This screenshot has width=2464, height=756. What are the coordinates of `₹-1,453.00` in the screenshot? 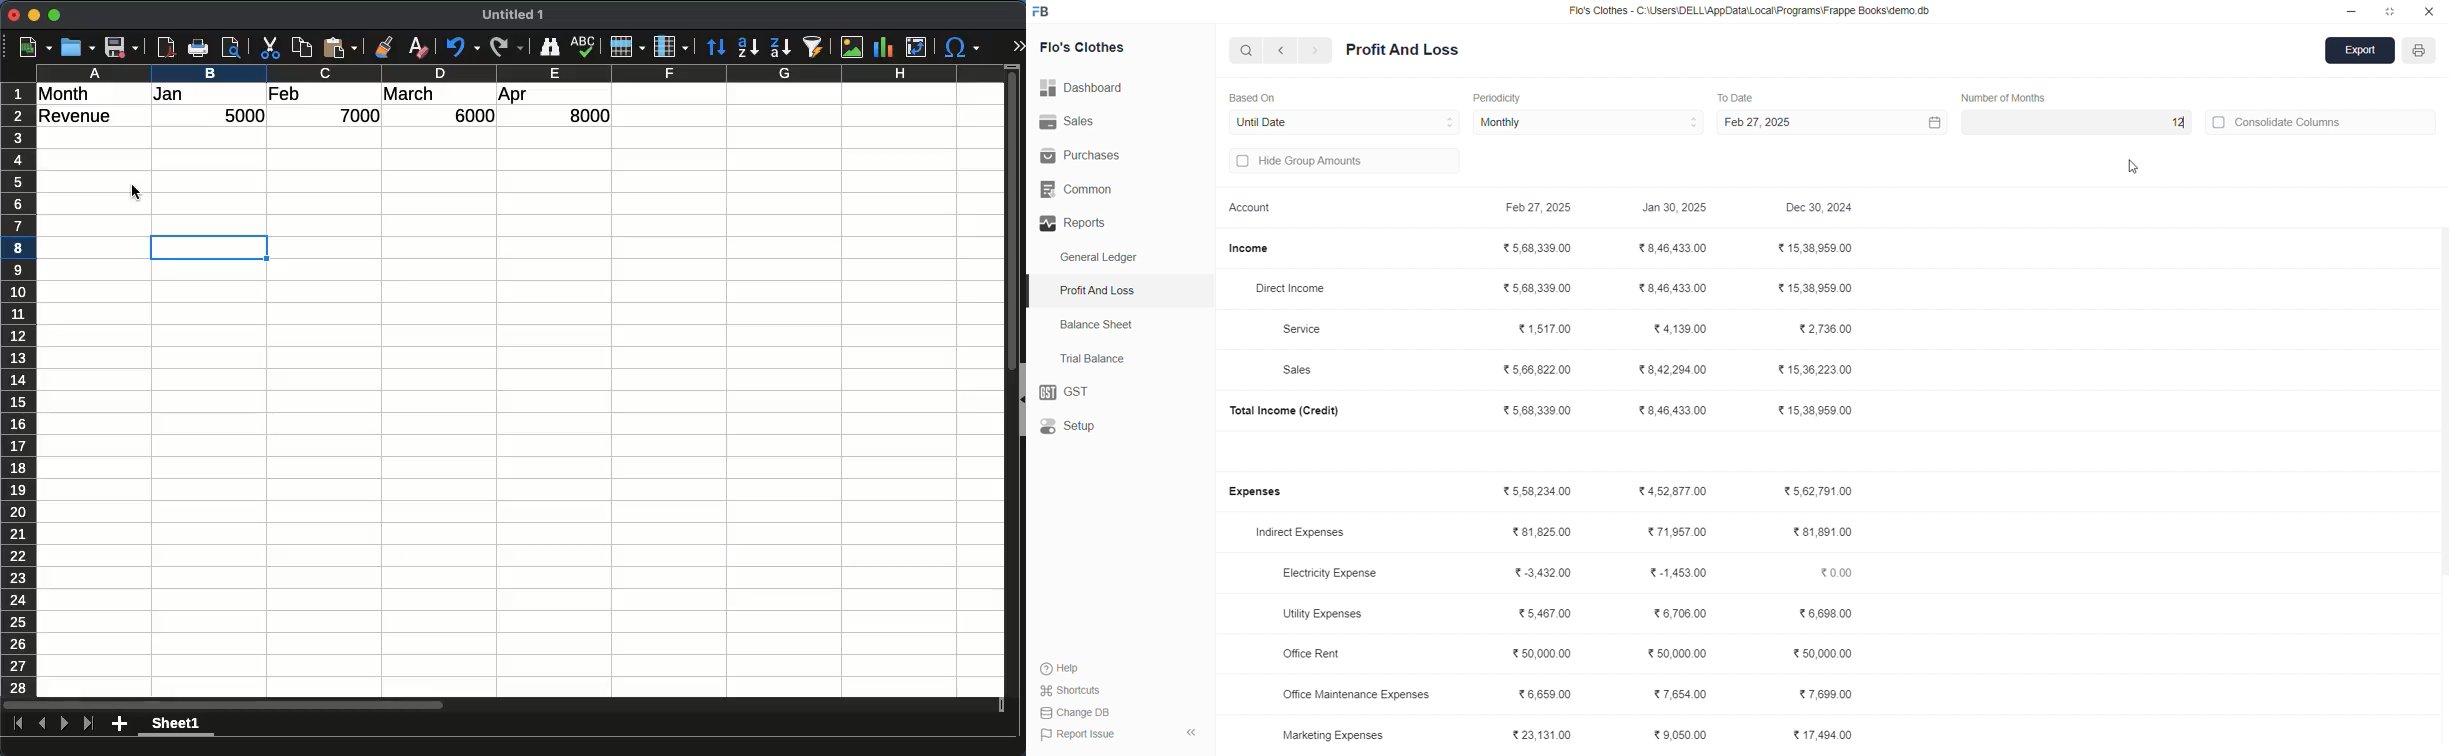 It's located at (1675, 572).